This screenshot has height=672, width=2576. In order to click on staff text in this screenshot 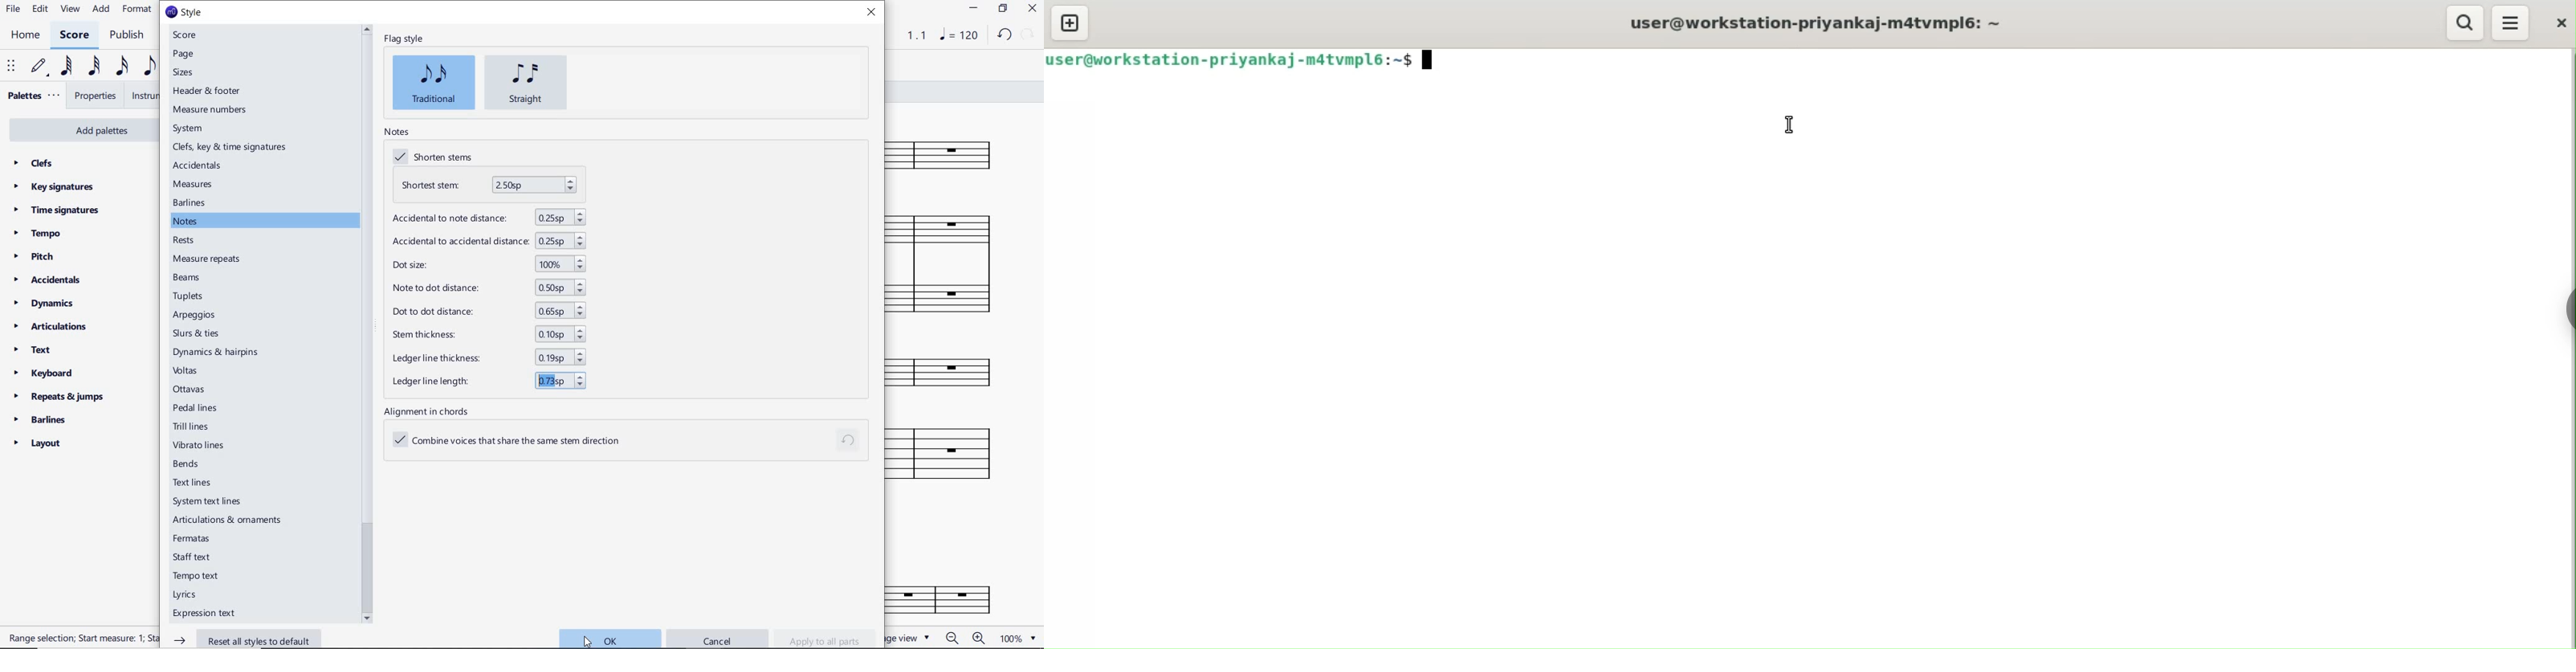, I will do `click(193, 556)`.